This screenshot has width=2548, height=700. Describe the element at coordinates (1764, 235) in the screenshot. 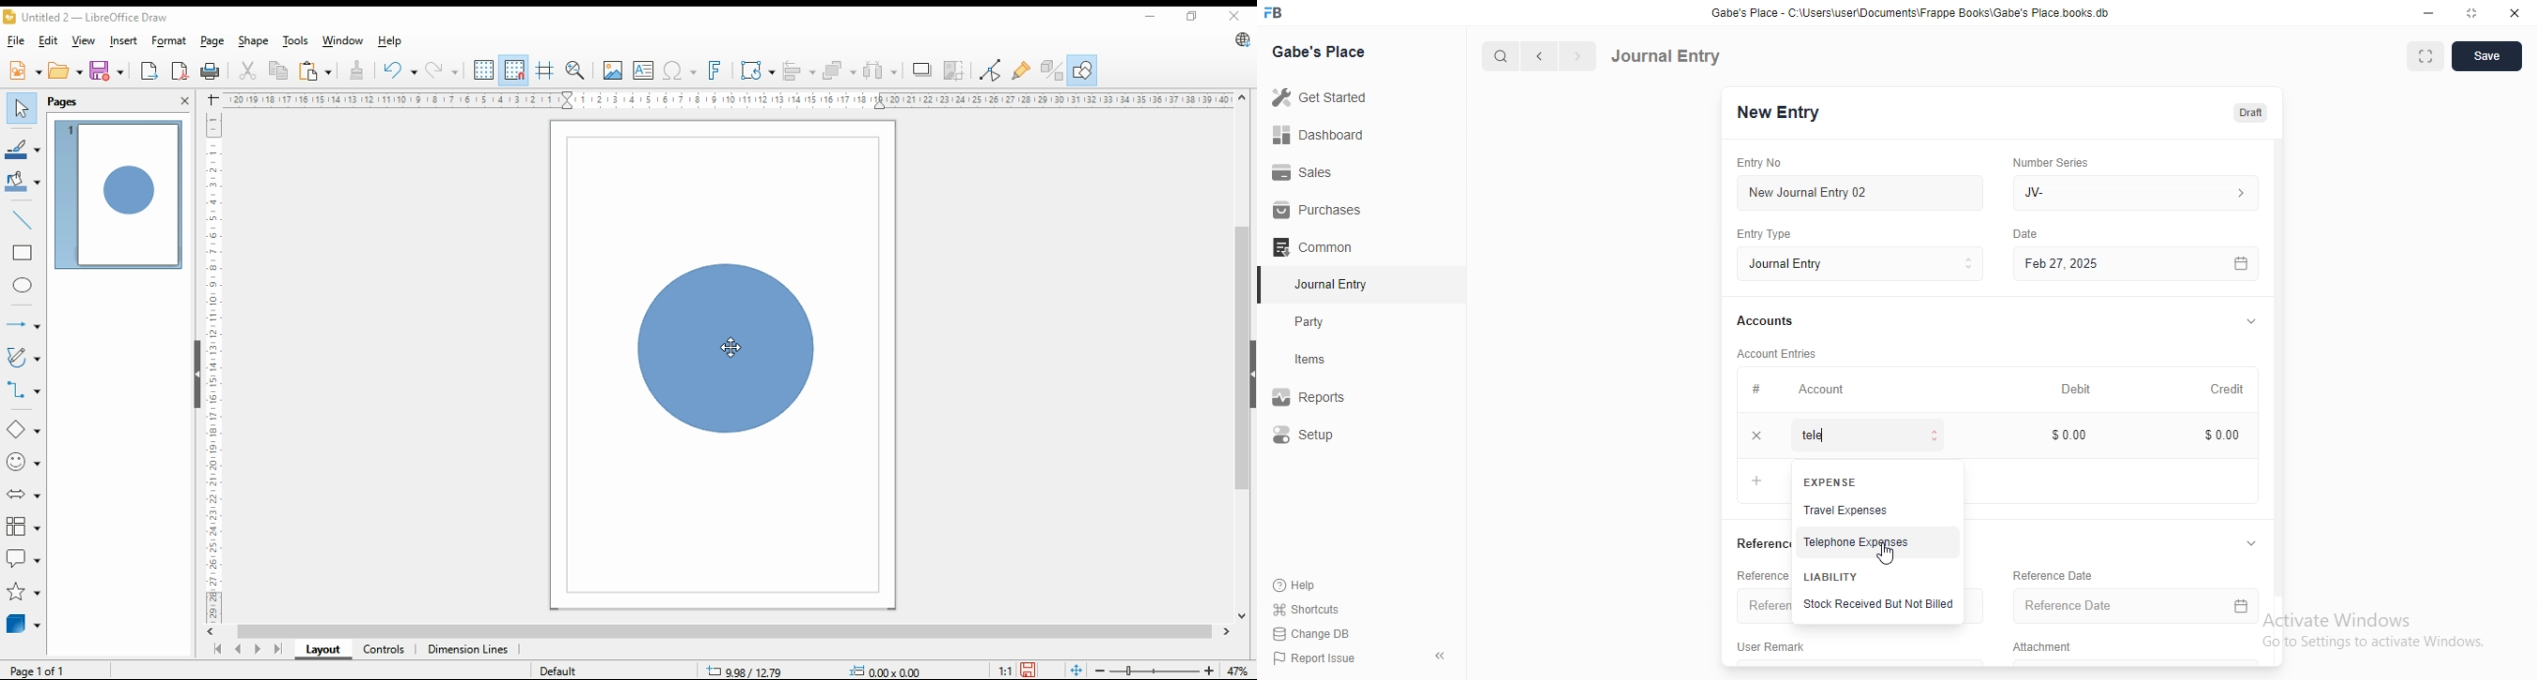

I see `Entry Type` at that location.